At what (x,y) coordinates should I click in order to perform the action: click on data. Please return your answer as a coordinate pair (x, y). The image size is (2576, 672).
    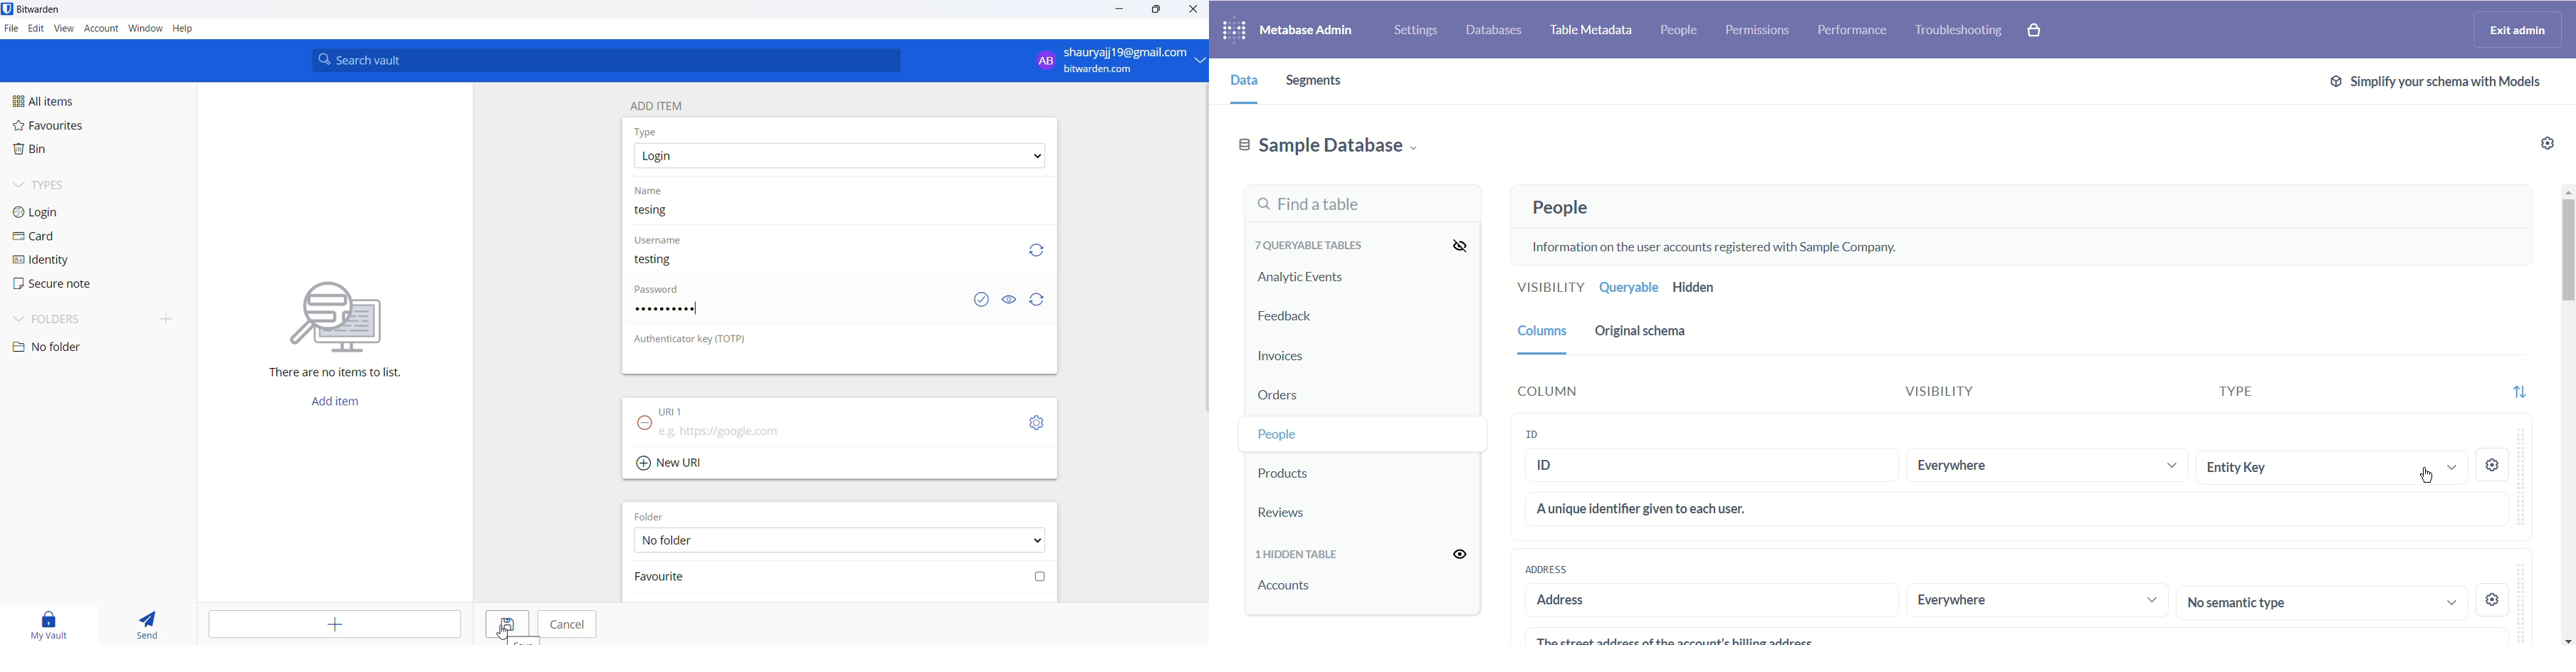
    Looking at the image, I should click on (1238, 79).